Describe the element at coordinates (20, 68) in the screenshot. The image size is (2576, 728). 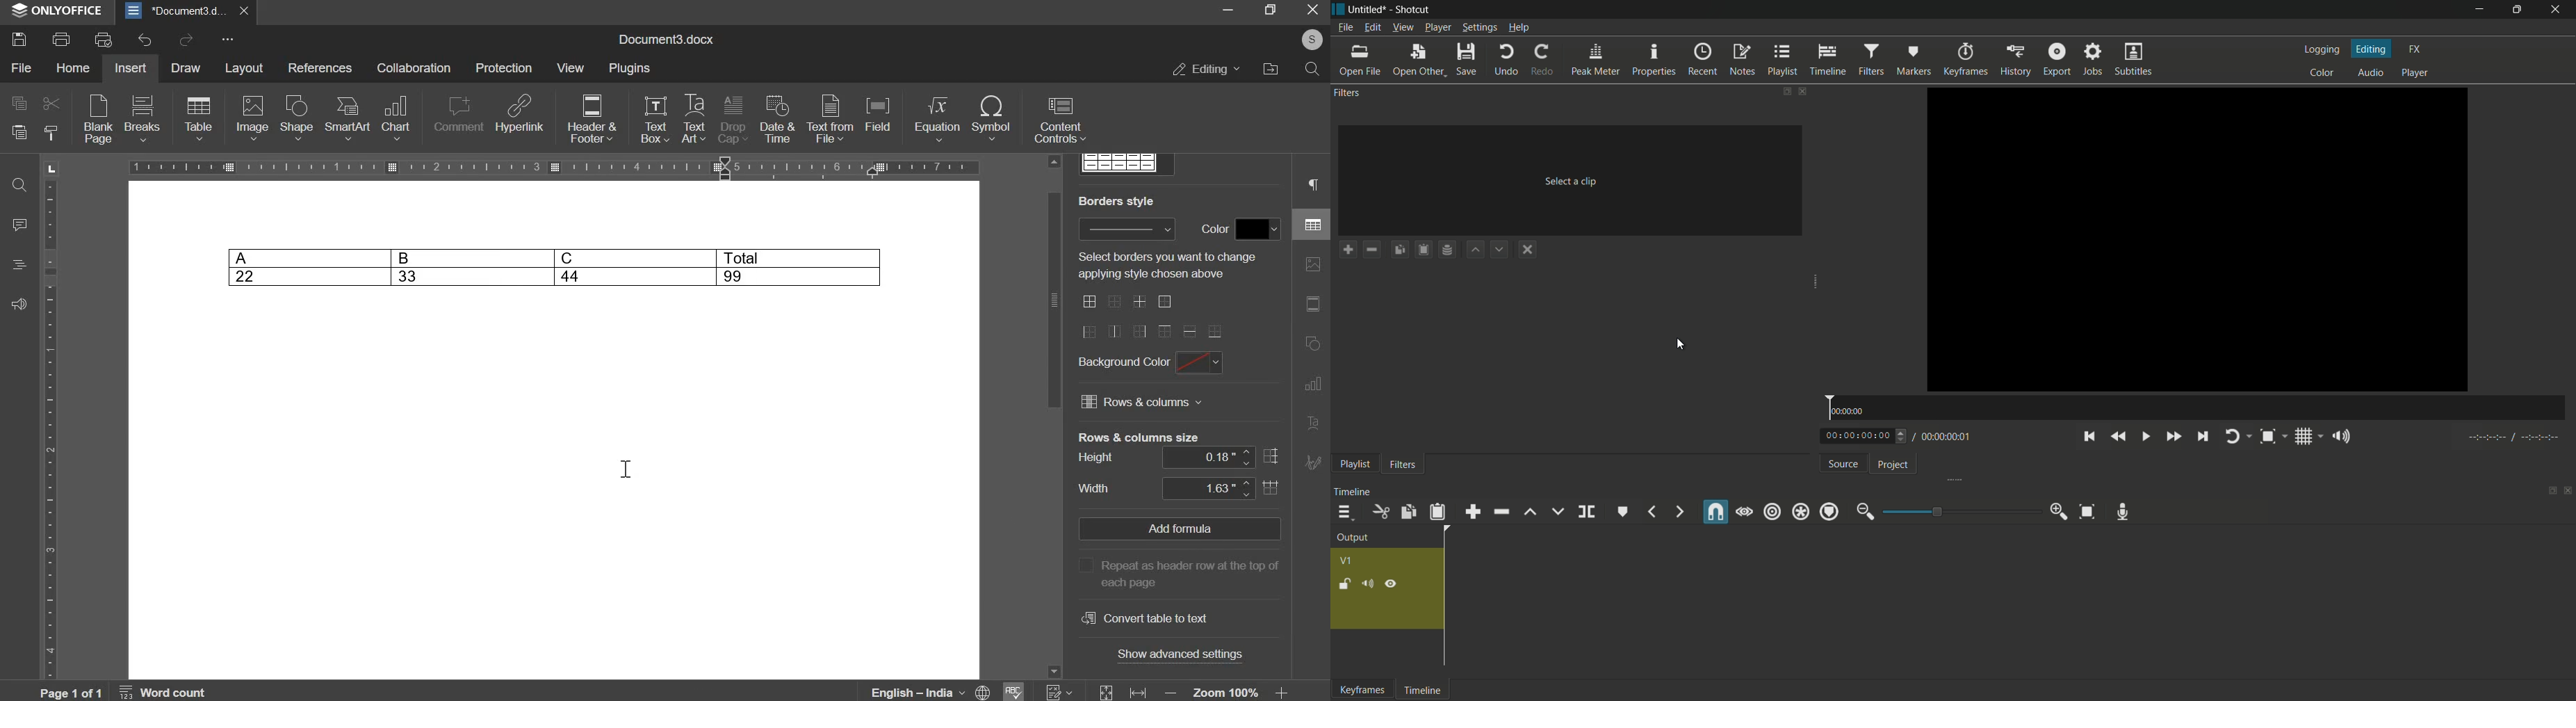
I see `file` at that location.